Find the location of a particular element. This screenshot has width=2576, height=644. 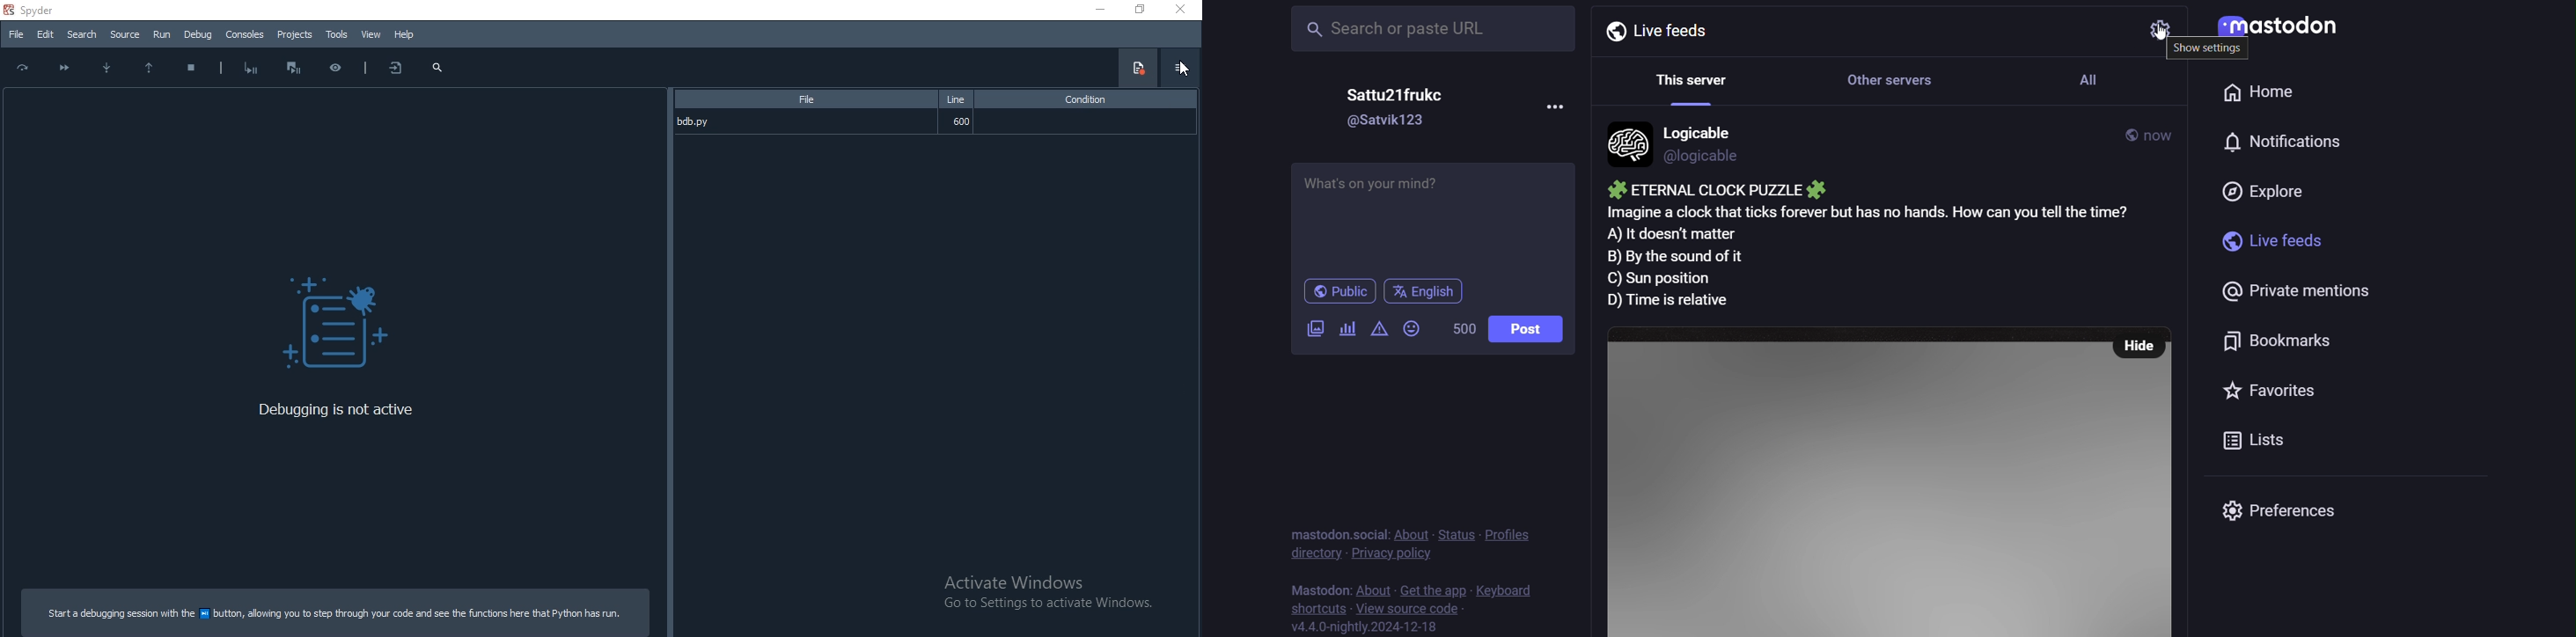

image/video is located at coordinates (1313, 329).